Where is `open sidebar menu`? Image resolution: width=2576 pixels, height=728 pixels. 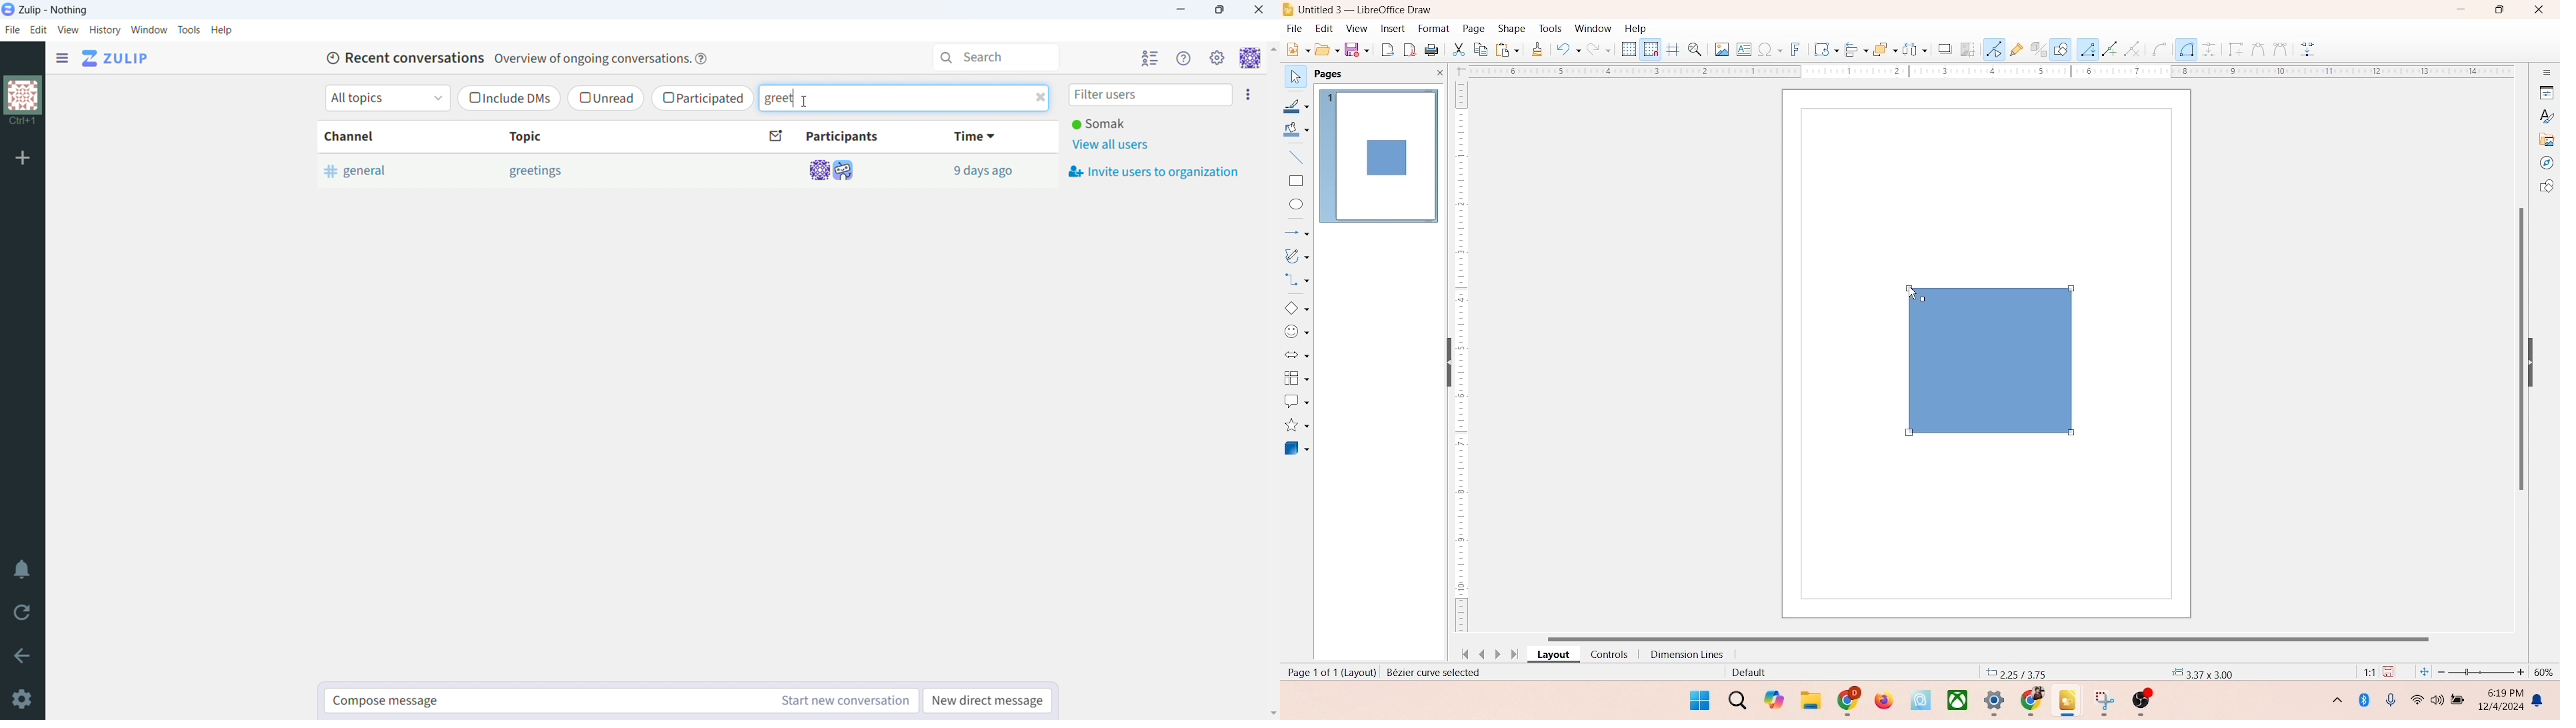 open sidebar menu is located at coordinates (62, 59).